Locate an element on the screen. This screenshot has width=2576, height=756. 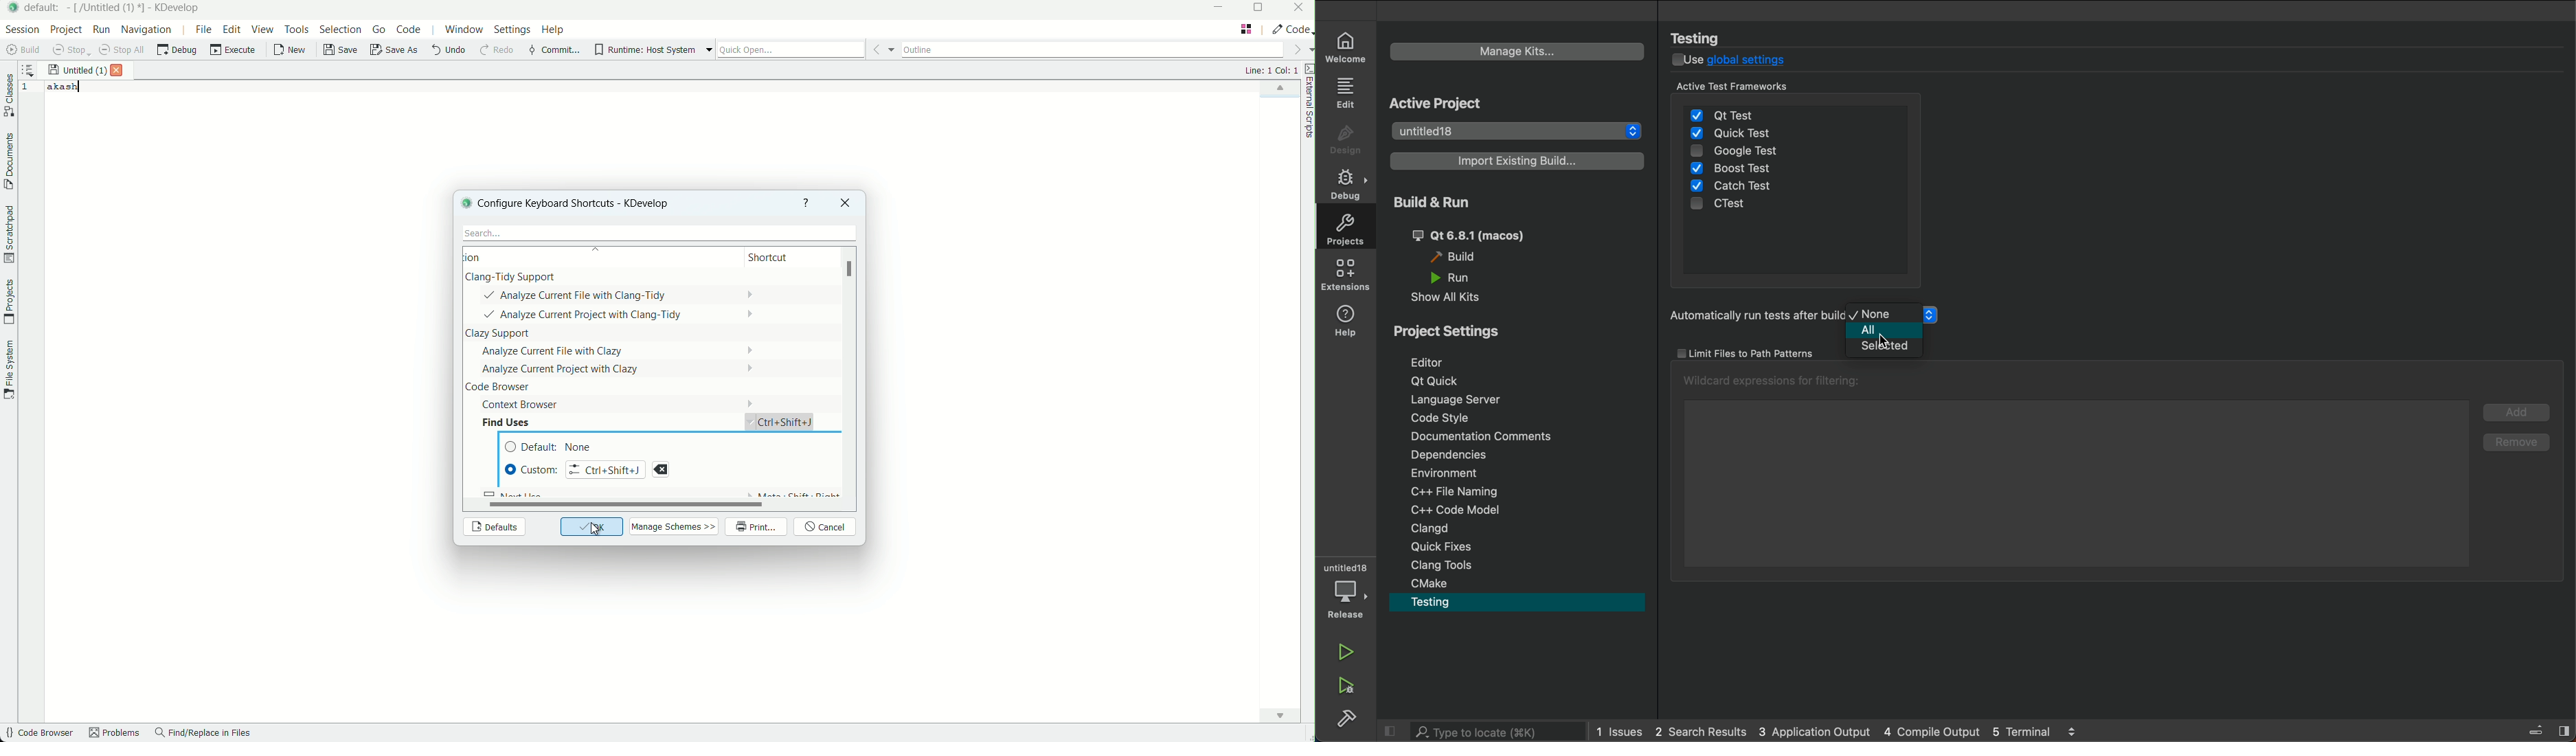
scroll bar is located at coordinates (618, 504).